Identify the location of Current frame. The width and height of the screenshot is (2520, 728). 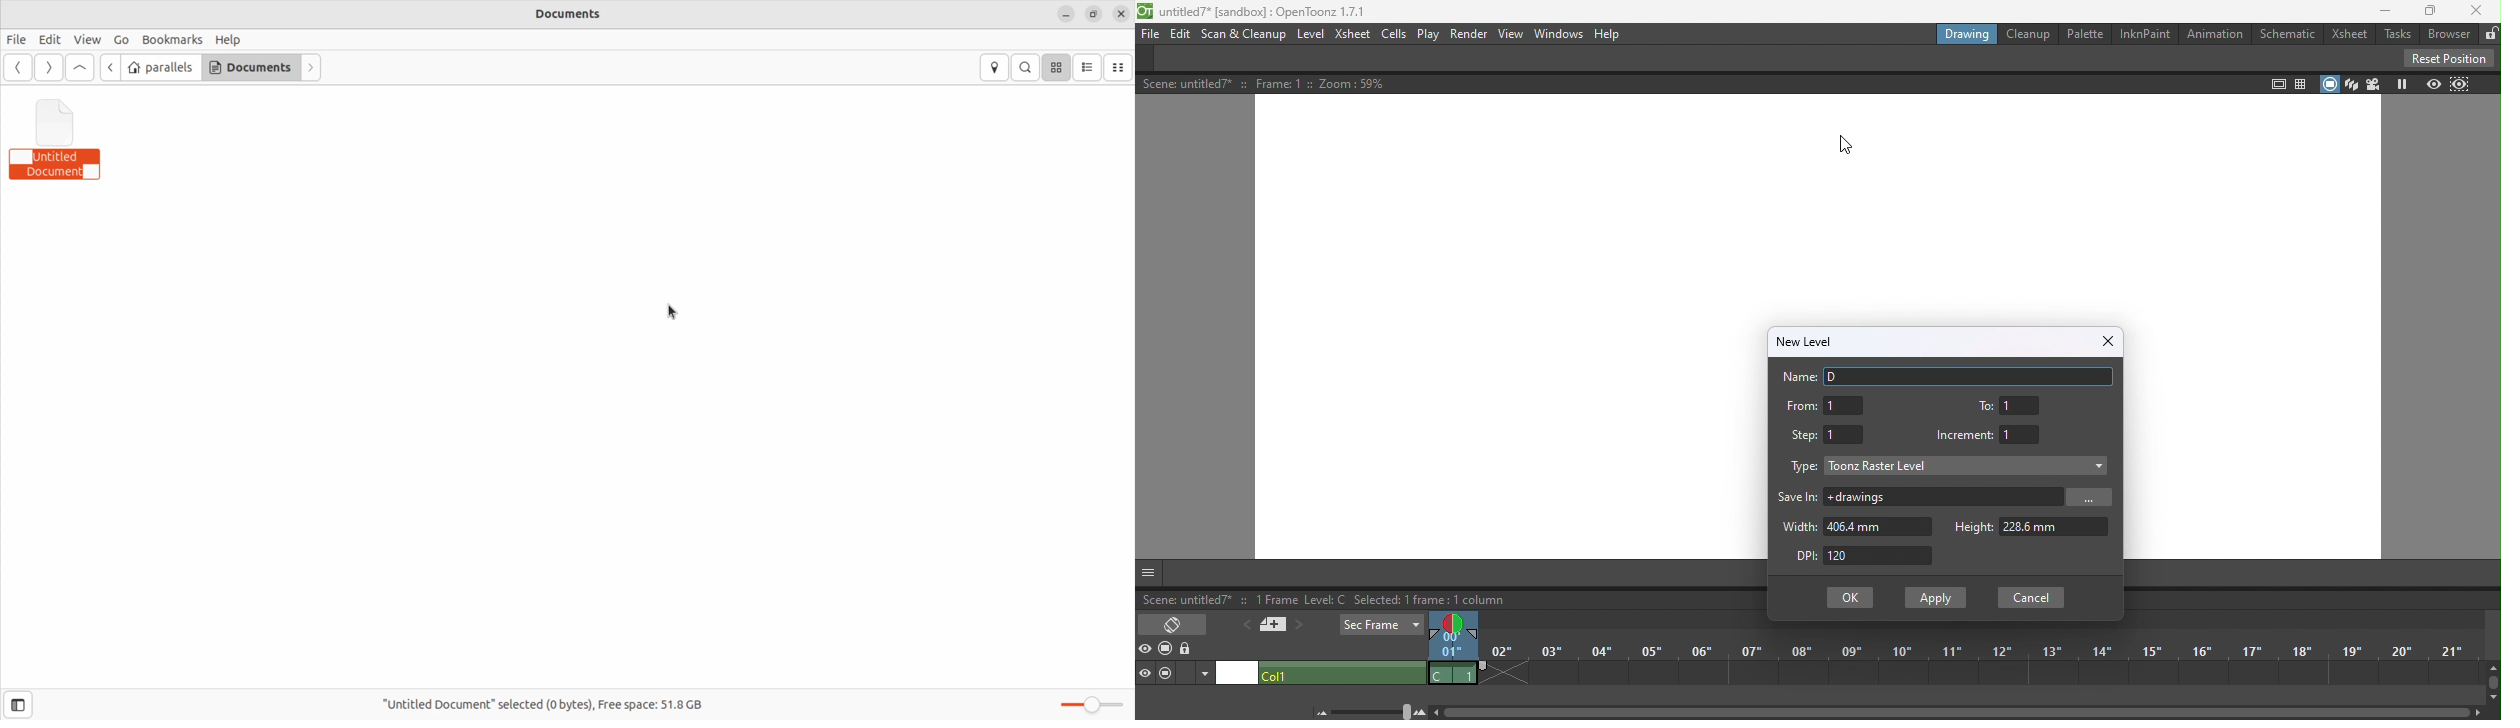
(1448, 647).